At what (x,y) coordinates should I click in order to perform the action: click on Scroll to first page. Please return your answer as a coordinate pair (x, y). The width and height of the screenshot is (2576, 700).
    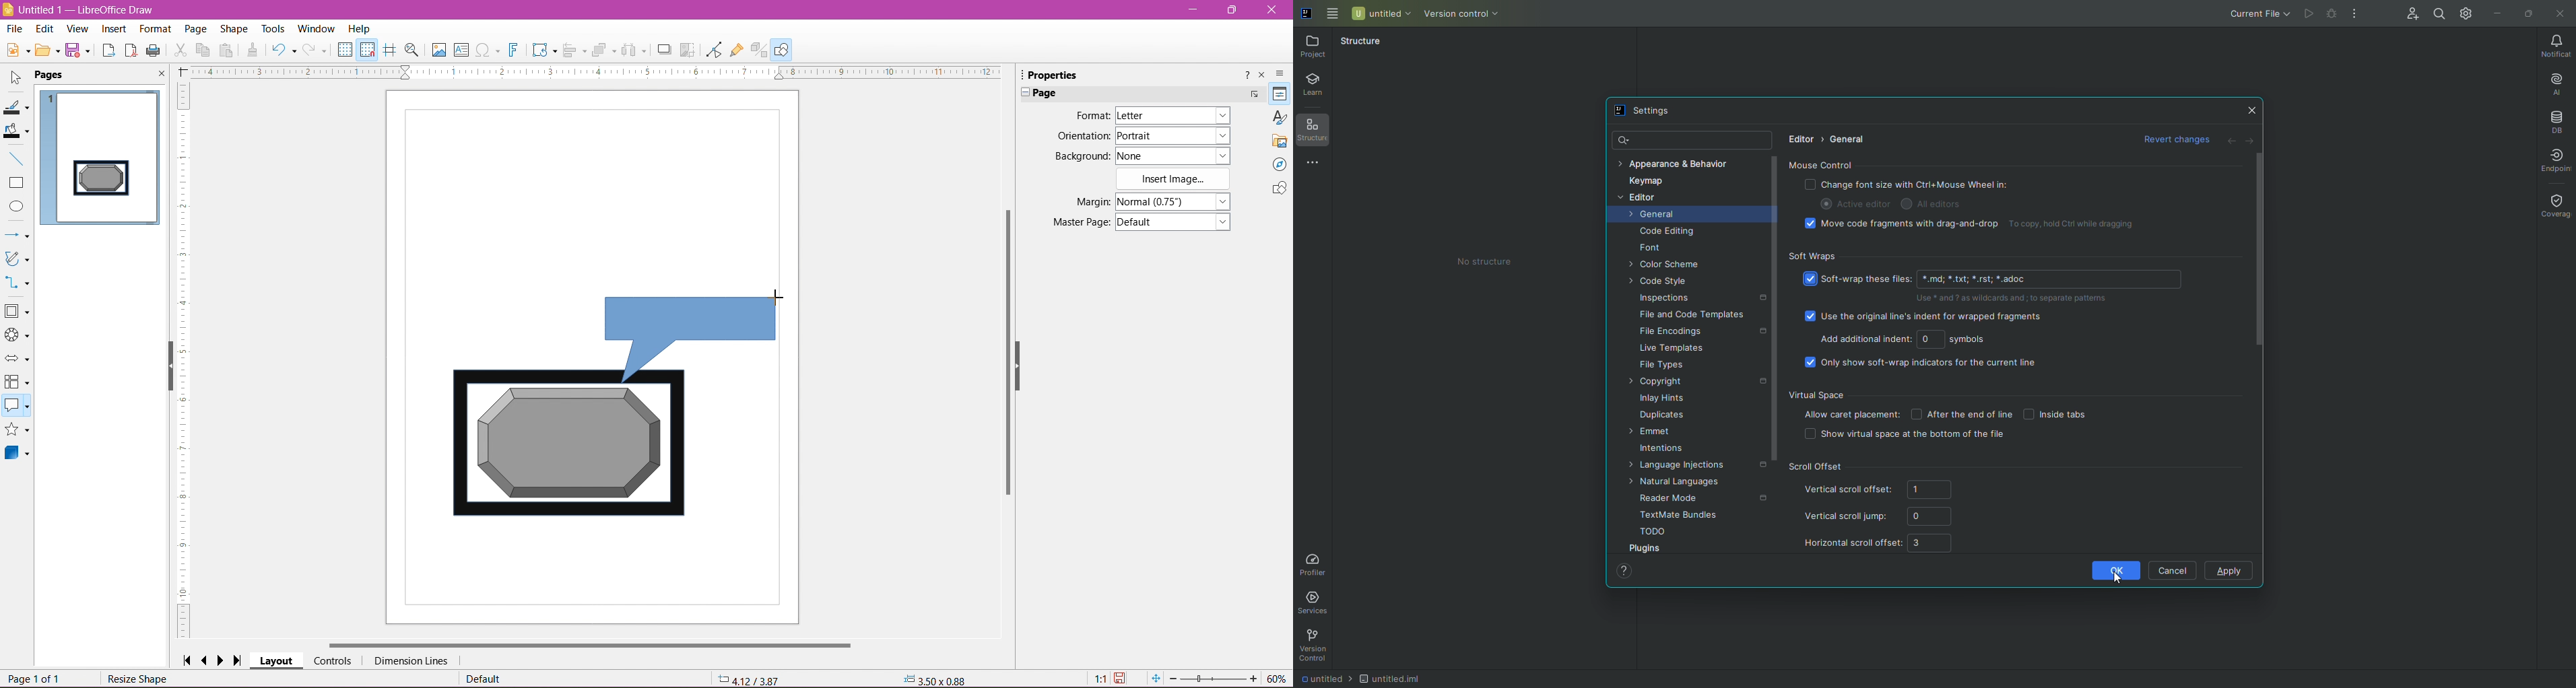
    Looking at the image, I should click on (187, 659).